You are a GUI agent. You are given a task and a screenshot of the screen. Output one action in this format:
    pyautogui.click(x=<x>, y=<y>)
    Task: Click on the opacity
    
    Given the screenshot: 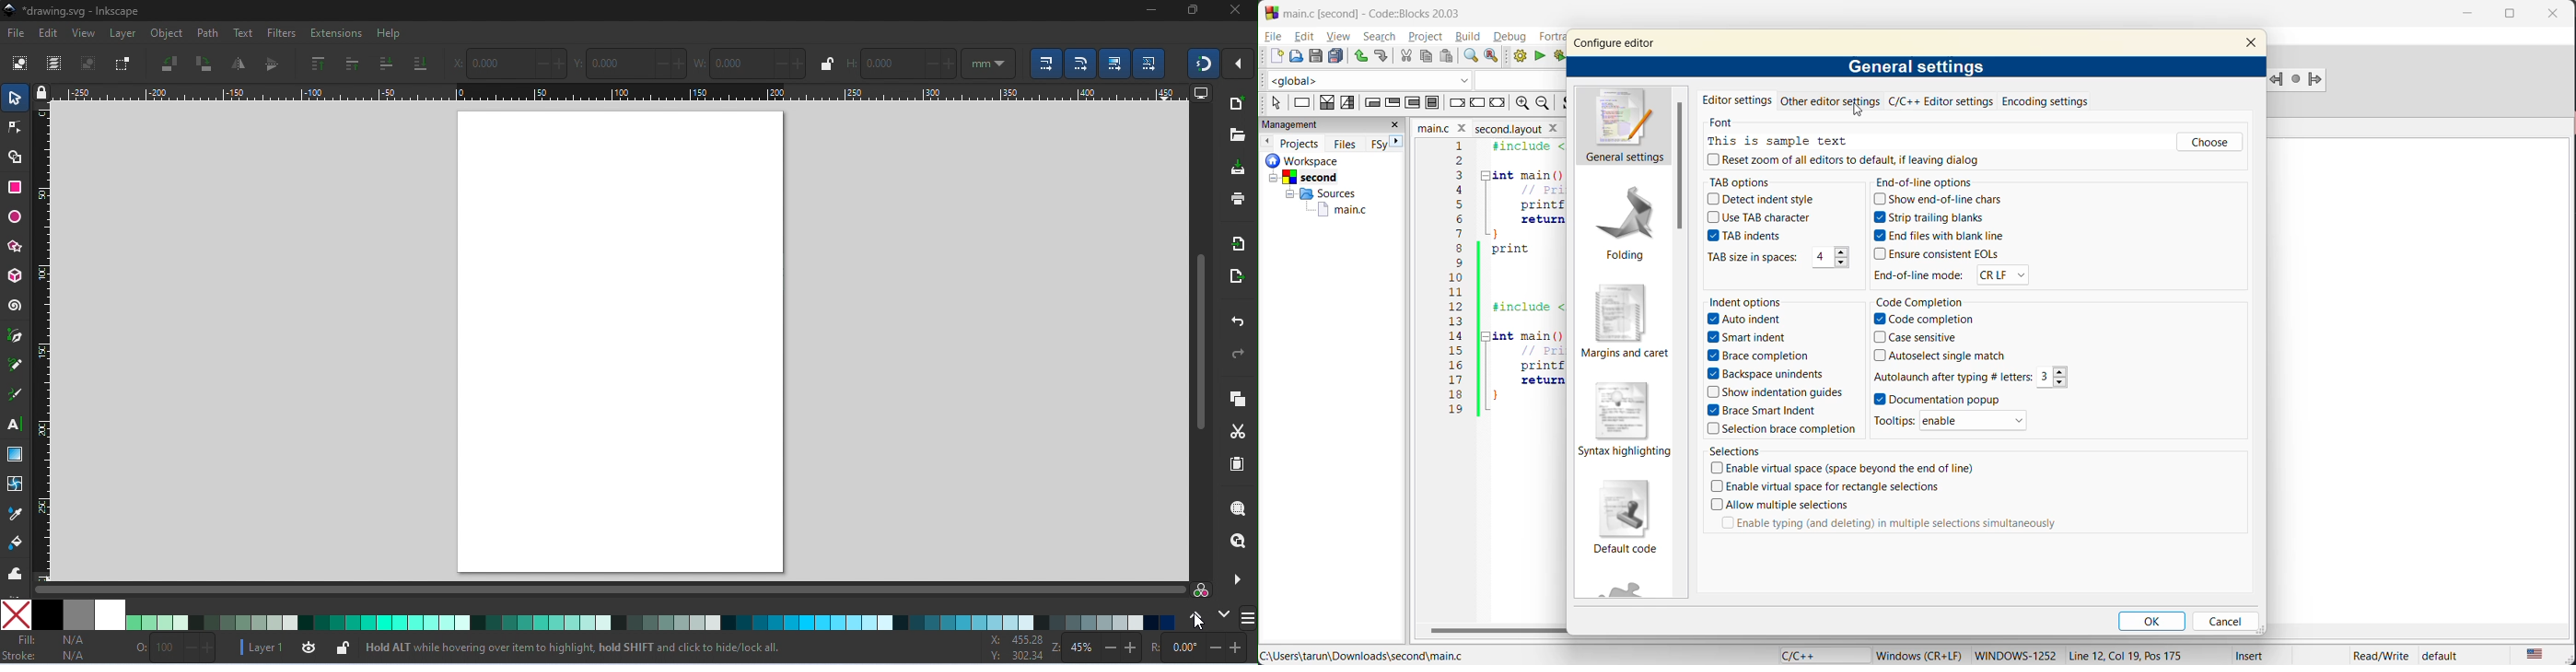 What is the action you would take?
    pyautogui.click(x=176, y=648)
    